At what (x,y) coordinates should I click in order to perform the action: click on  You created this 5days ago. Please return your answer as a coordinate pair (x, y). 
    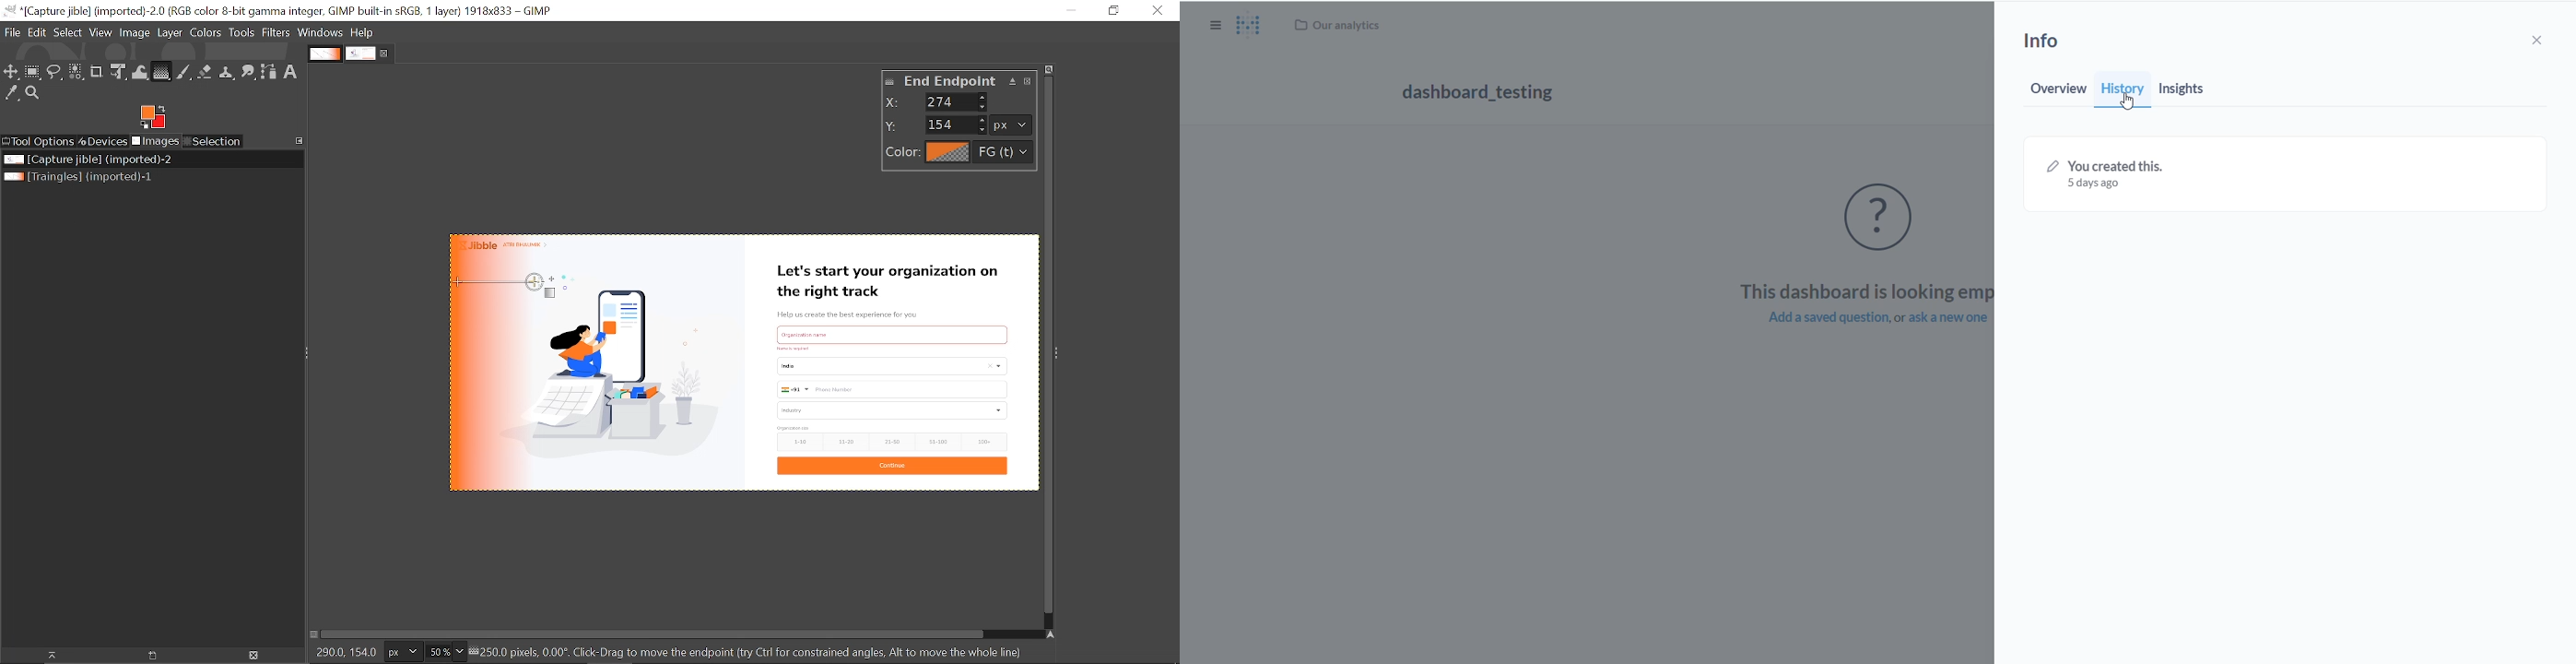
    Looking at the image, I should click on (2109, 175).